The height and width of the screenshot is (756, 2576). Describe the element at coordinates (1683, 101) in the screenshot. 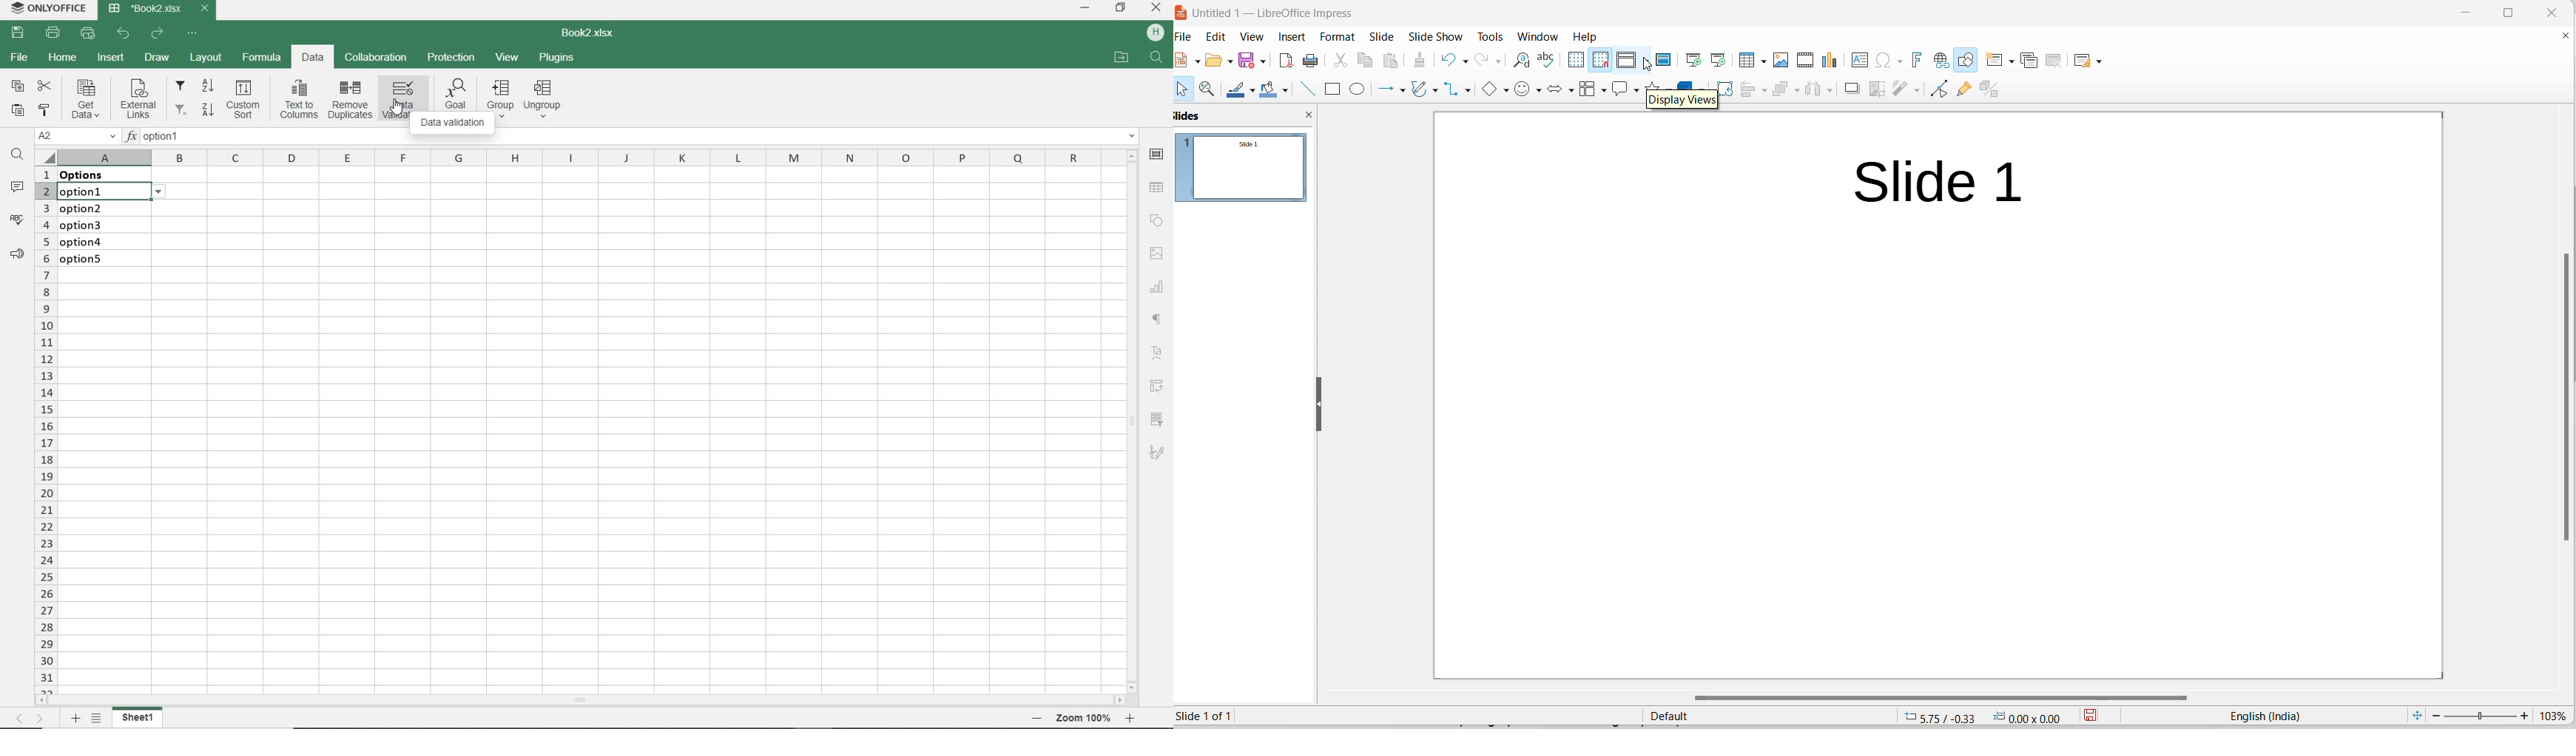

I see `hover text` at that location.